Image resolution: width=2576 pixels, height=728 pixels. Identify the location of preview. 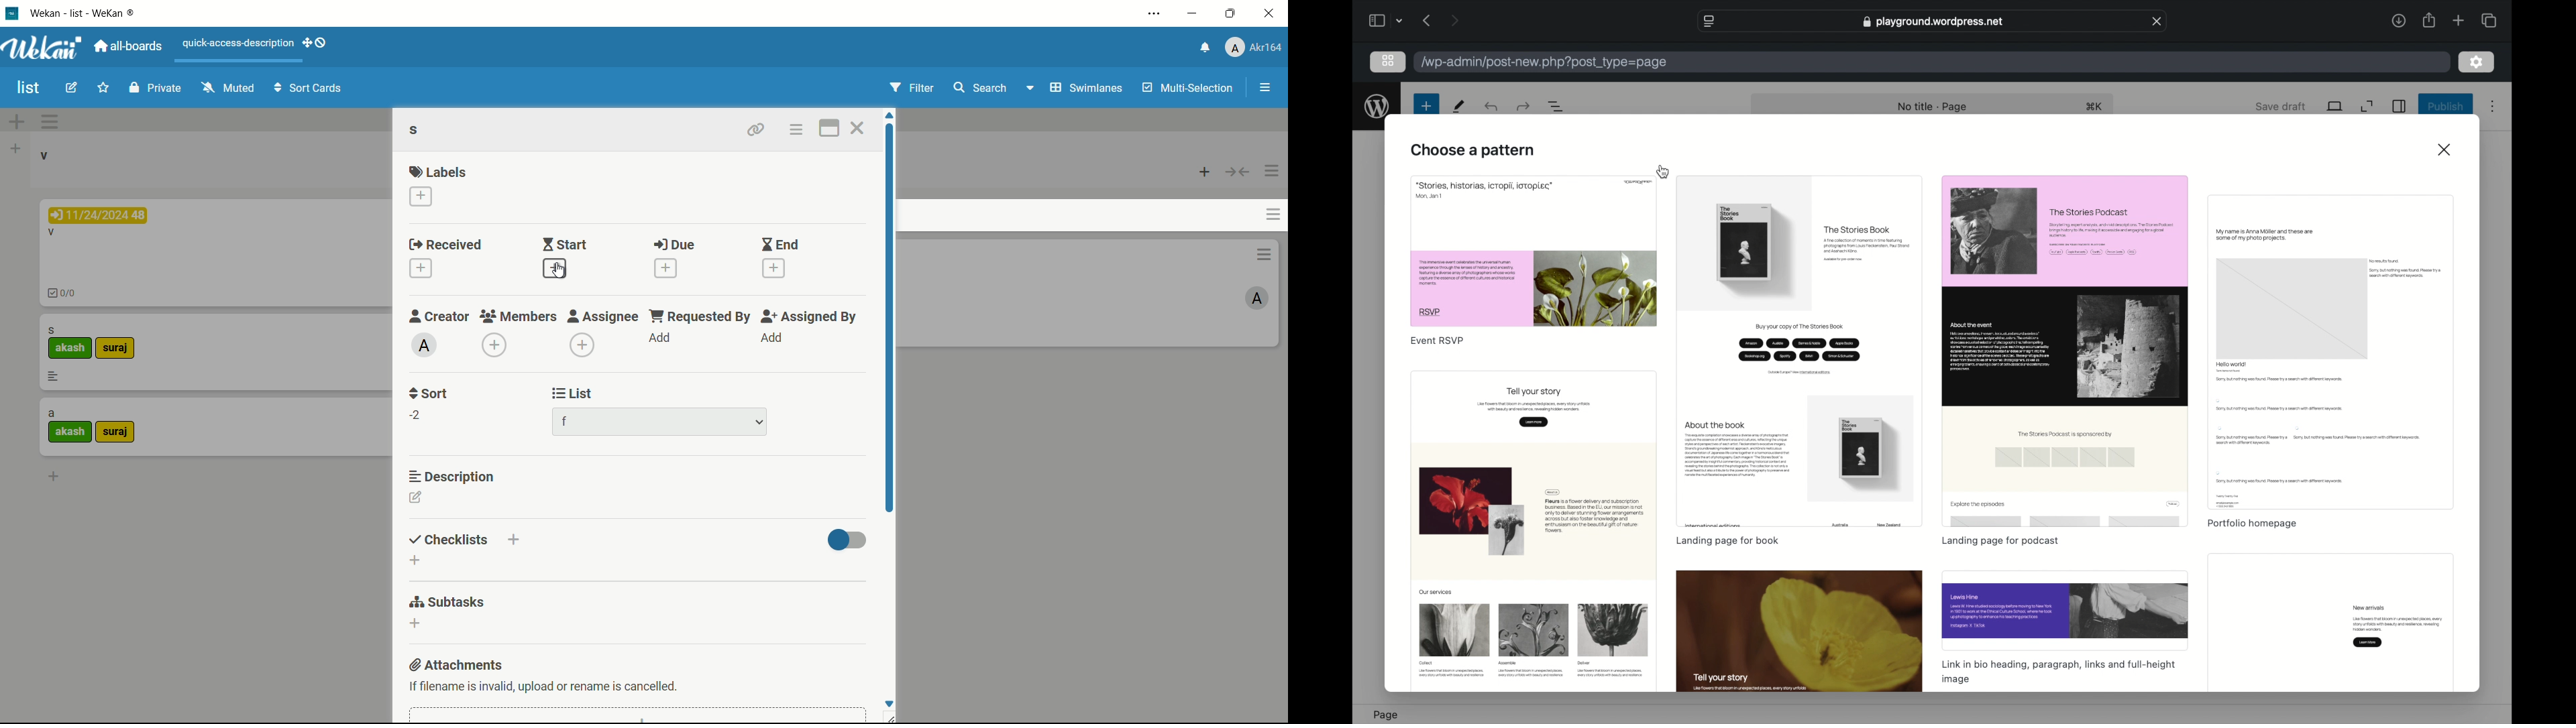
(1534, 249).